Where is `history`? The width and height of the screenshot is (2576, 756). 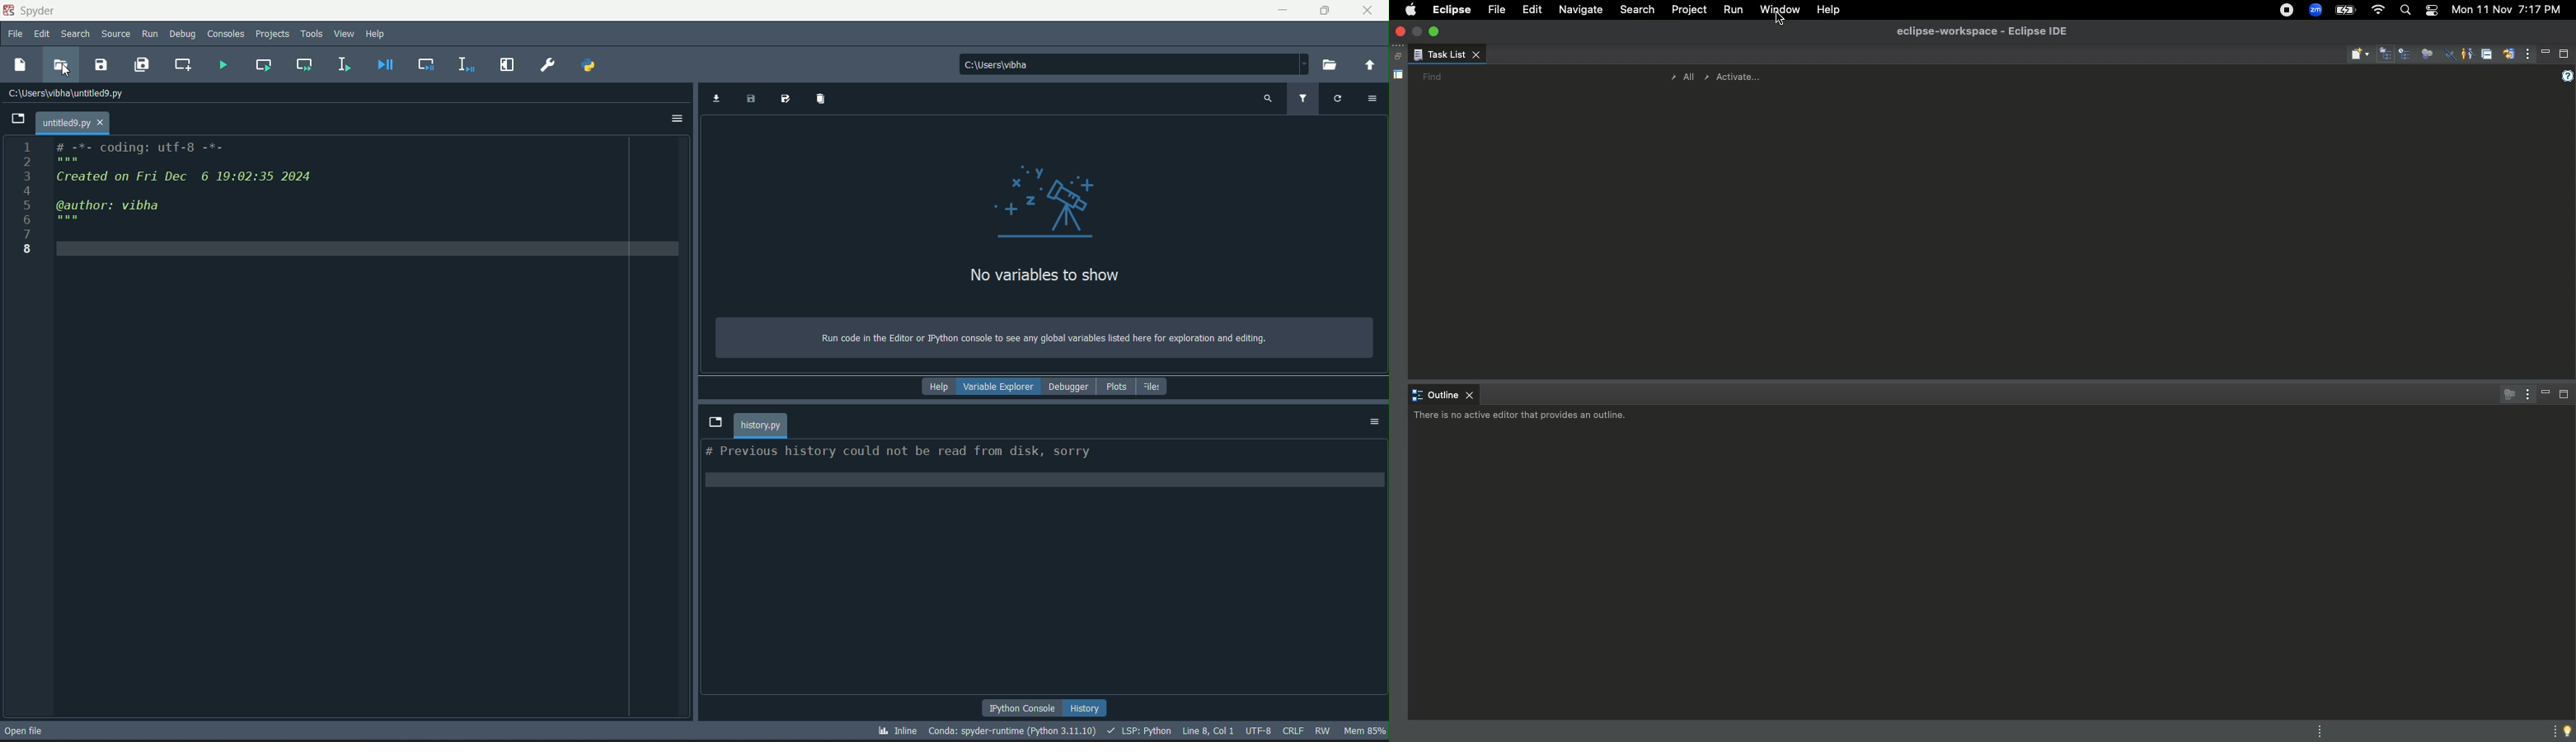 history is located at coordinates (1087, 706).